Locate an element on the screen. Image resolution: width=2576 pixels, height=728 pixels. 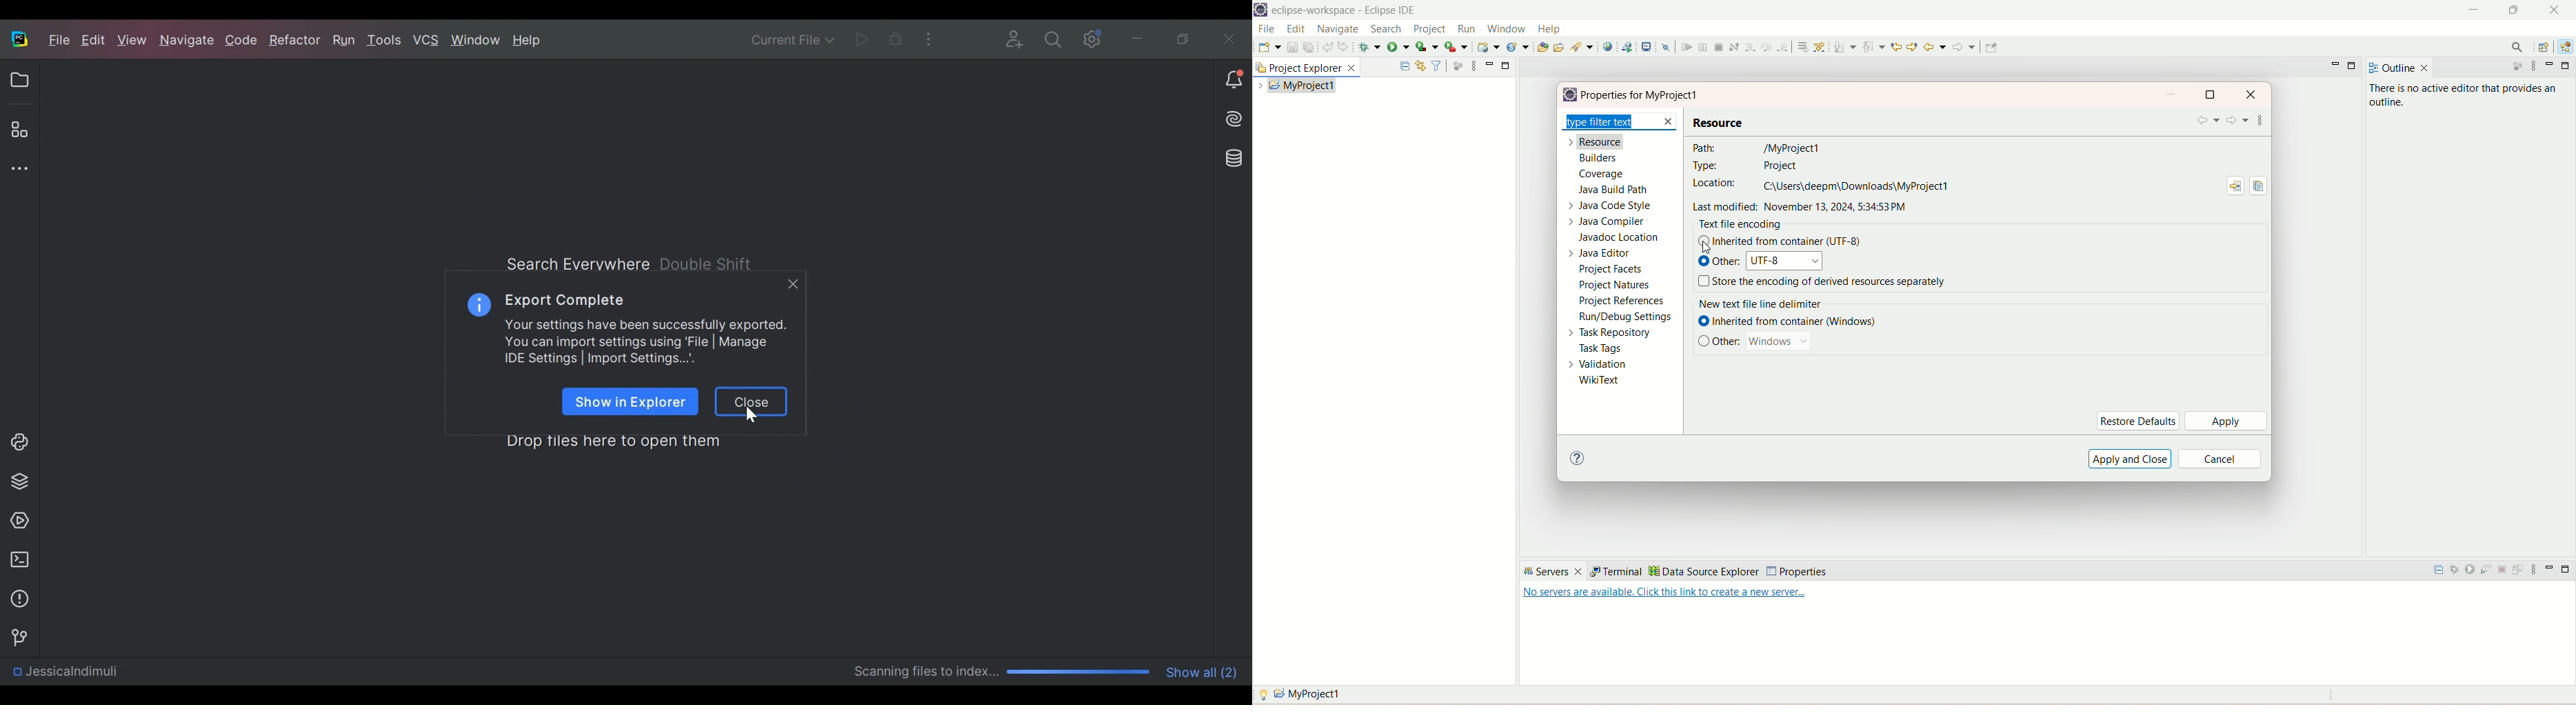
PyCharm is located at coordinates (19, 39).